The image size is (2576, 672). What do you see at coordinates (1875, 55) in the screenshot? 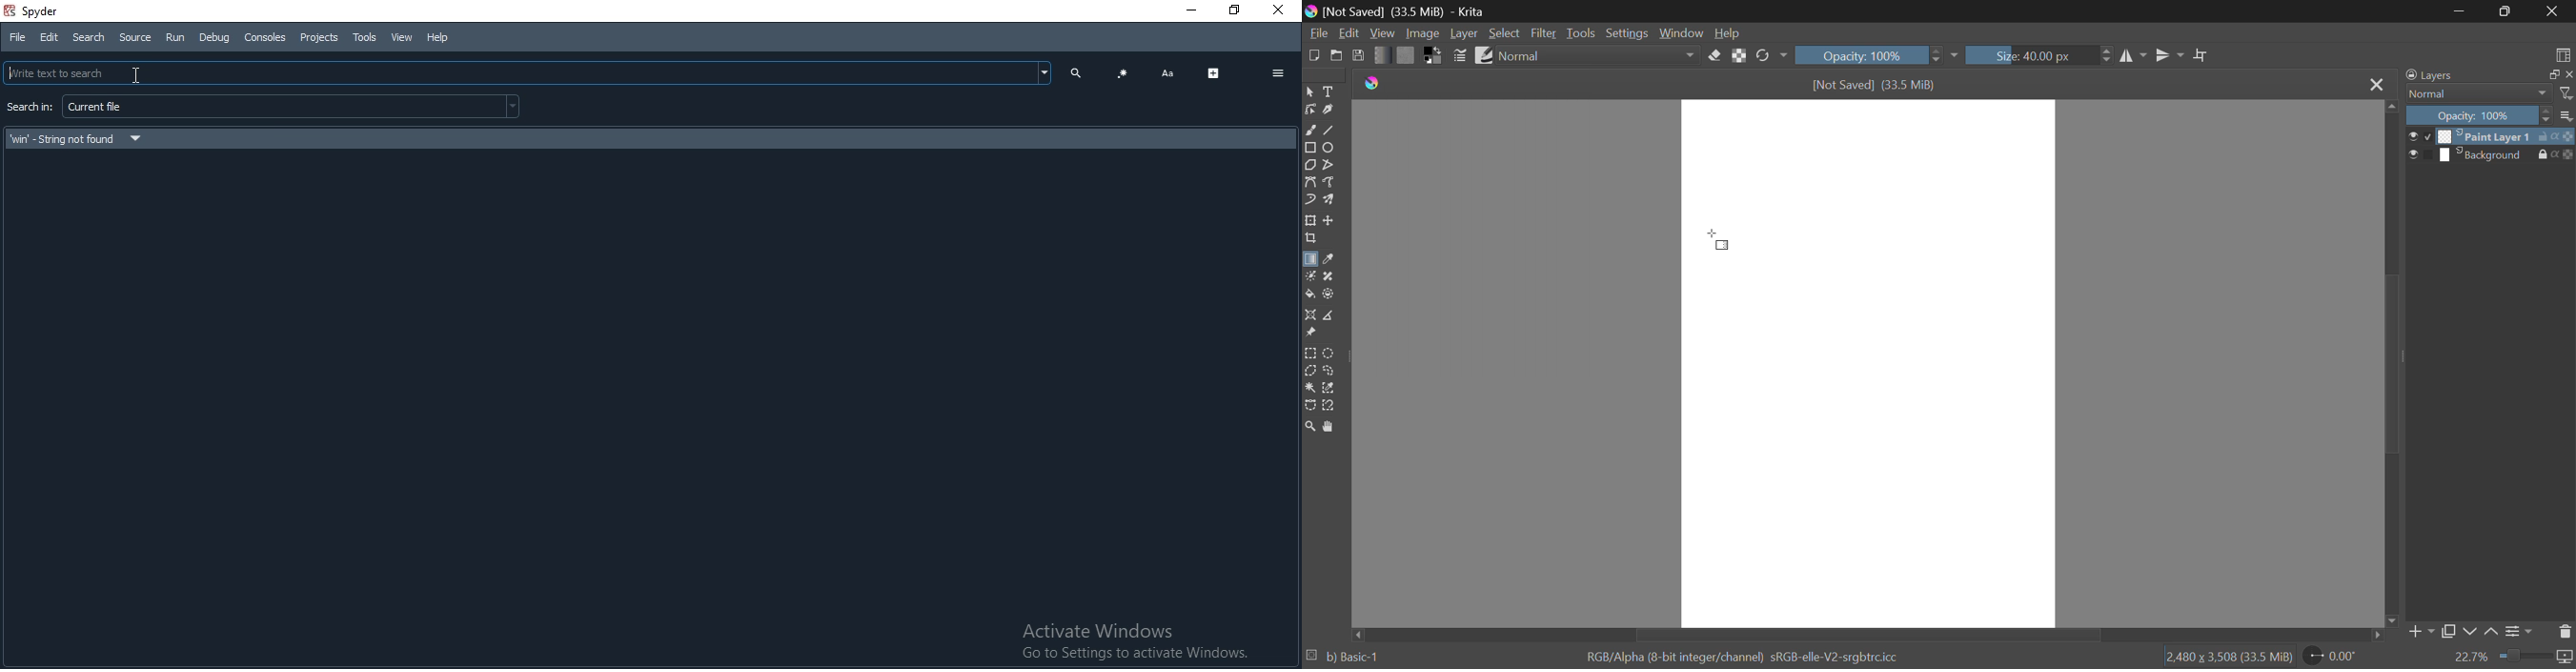
I see `Opacity: 100%` at bounding box center [1875, 55].